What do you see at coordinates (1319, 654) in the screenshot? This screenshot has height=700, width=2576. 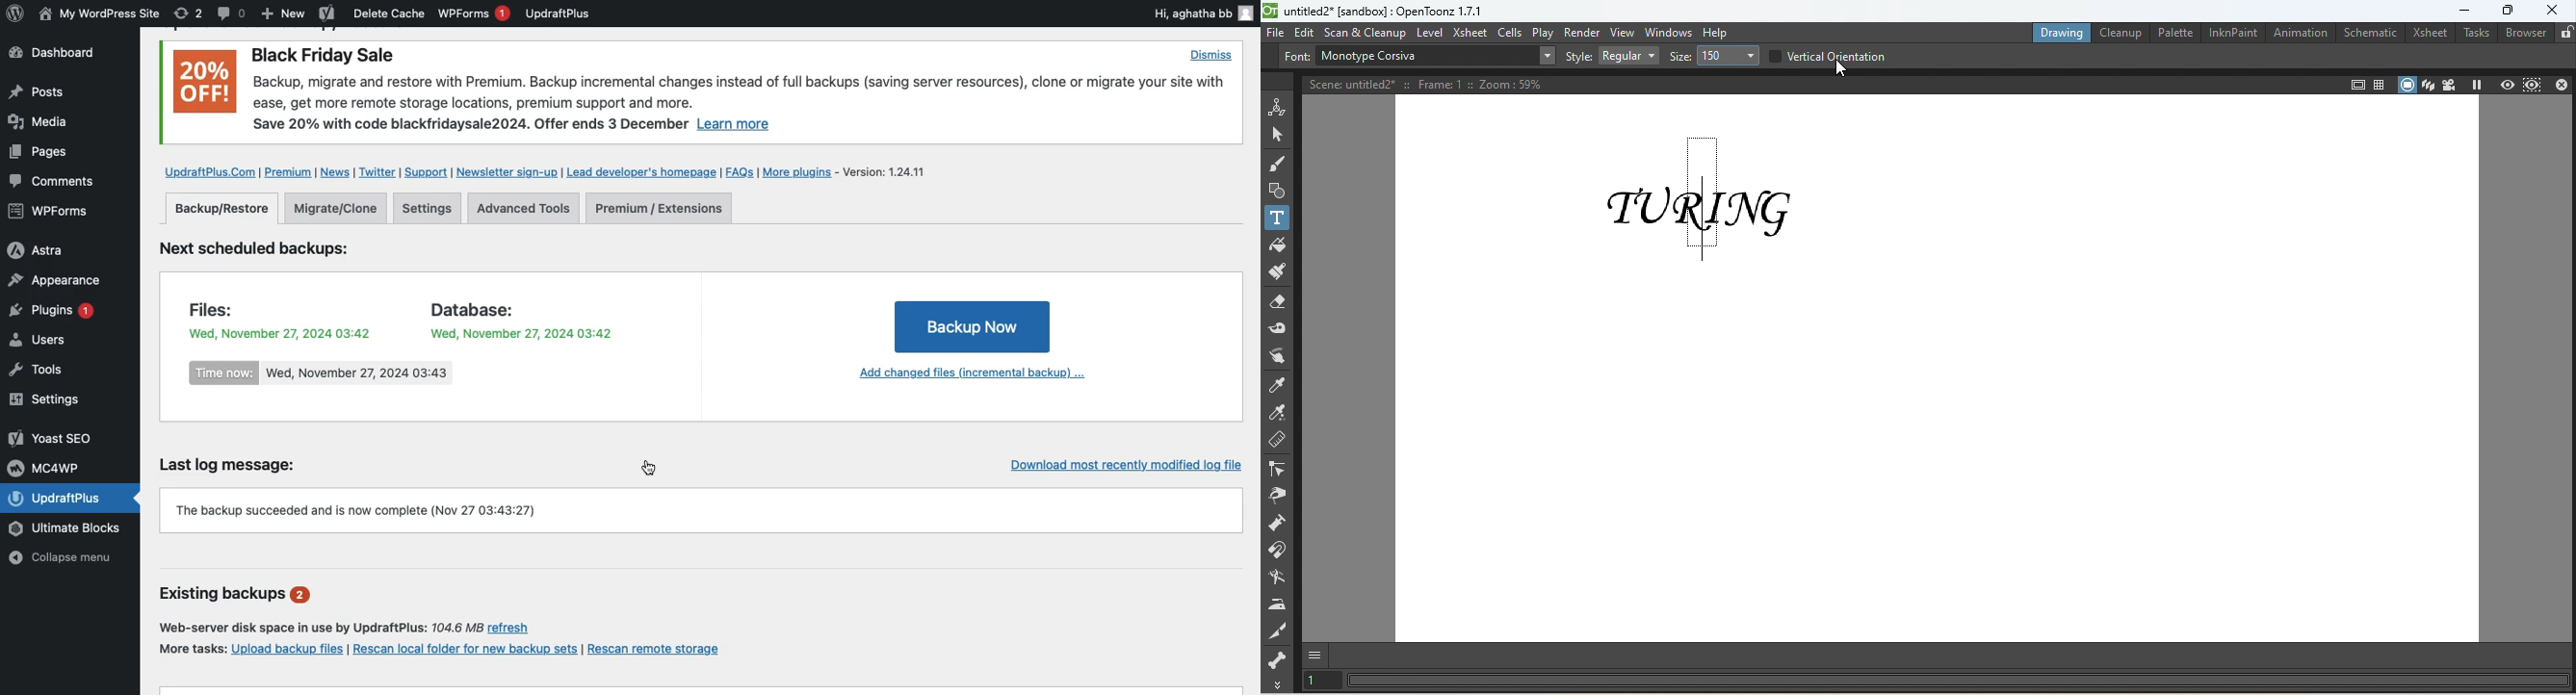 I see `GUI Show/hide` at bounding box center [1319, 654].